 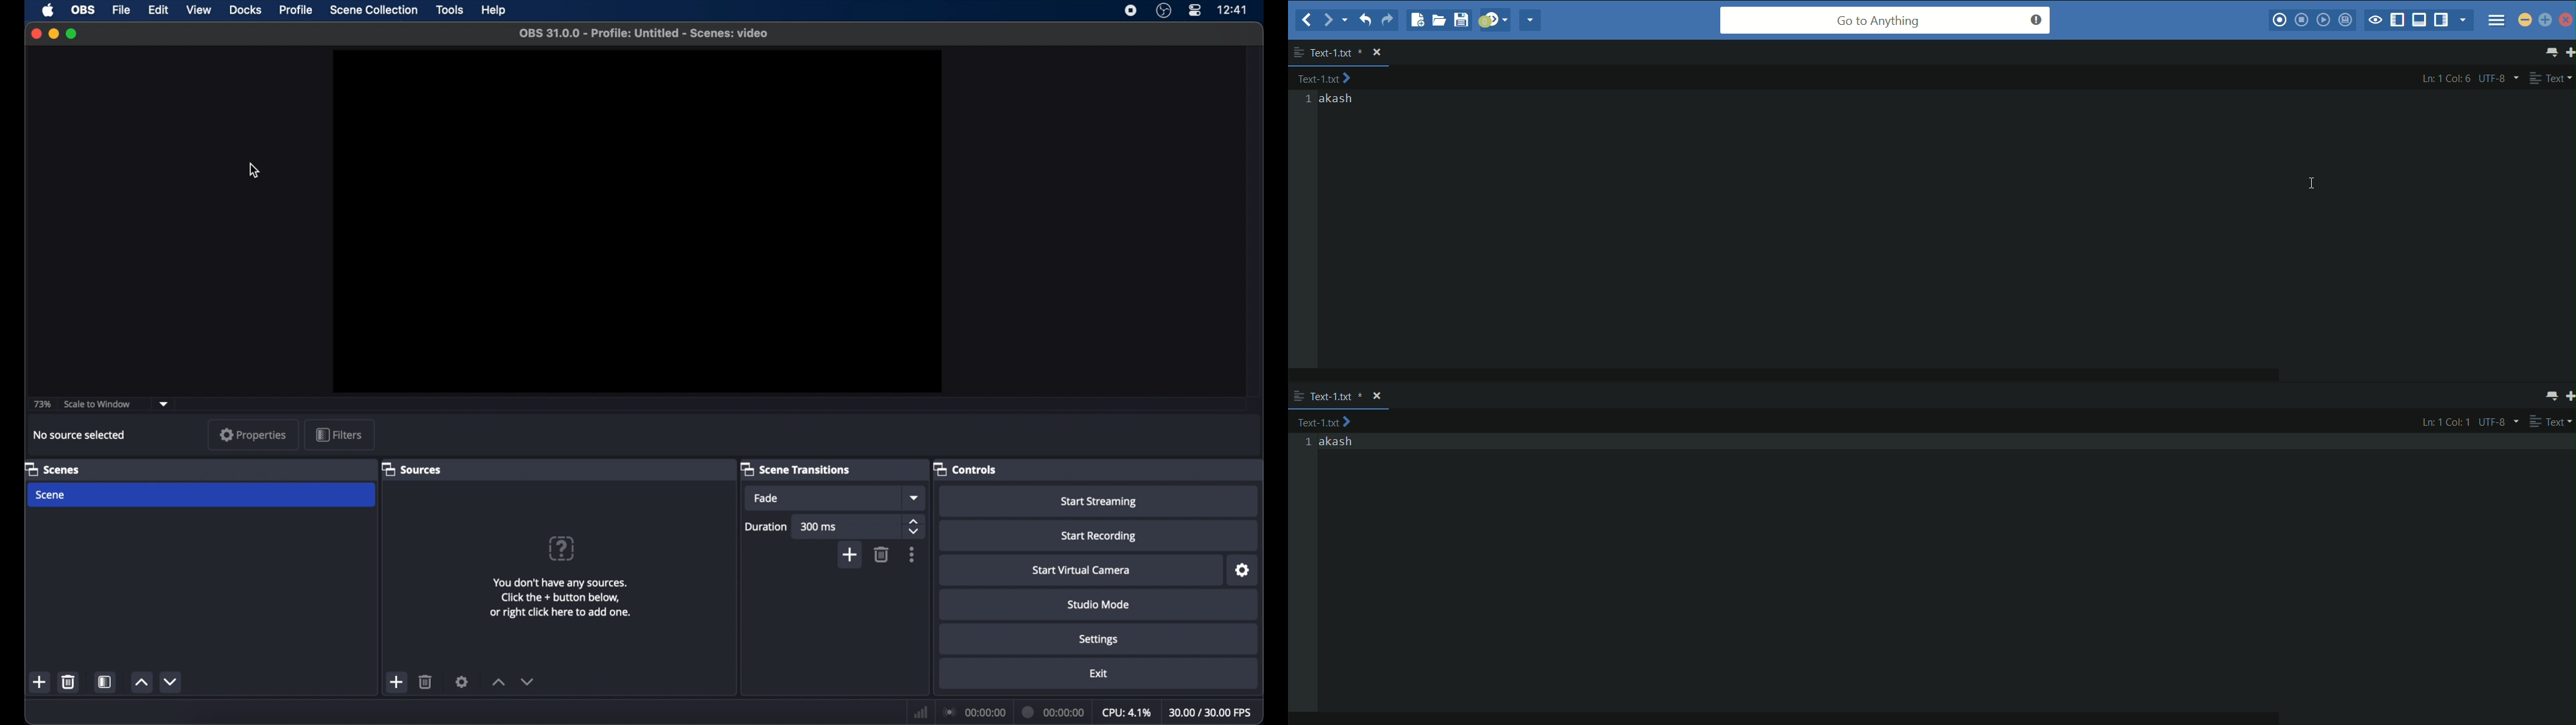 What do you see at coordinates (73, 35) in the screenshot?
I see `maximize` at bounding box center [73, 35].